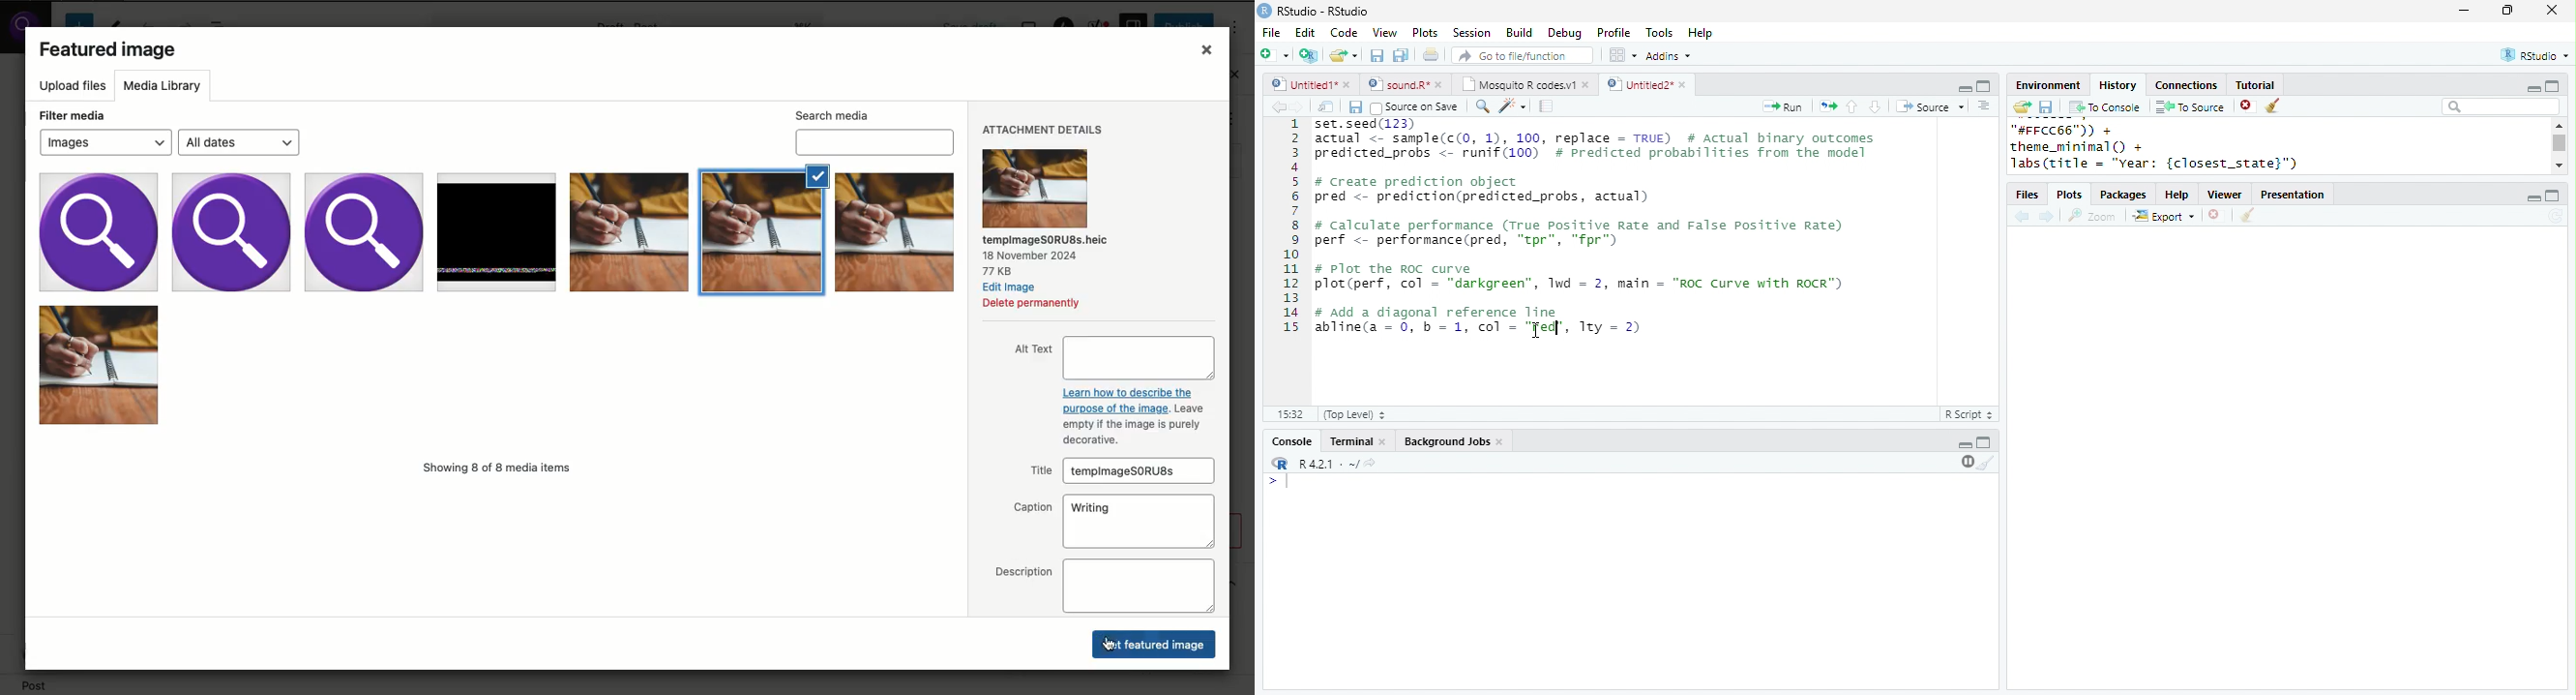 The height and width of the screenshot is (700, 2576). Describe the element at coordinates (1587, 84) in the screenshot. I see `close` at that location.